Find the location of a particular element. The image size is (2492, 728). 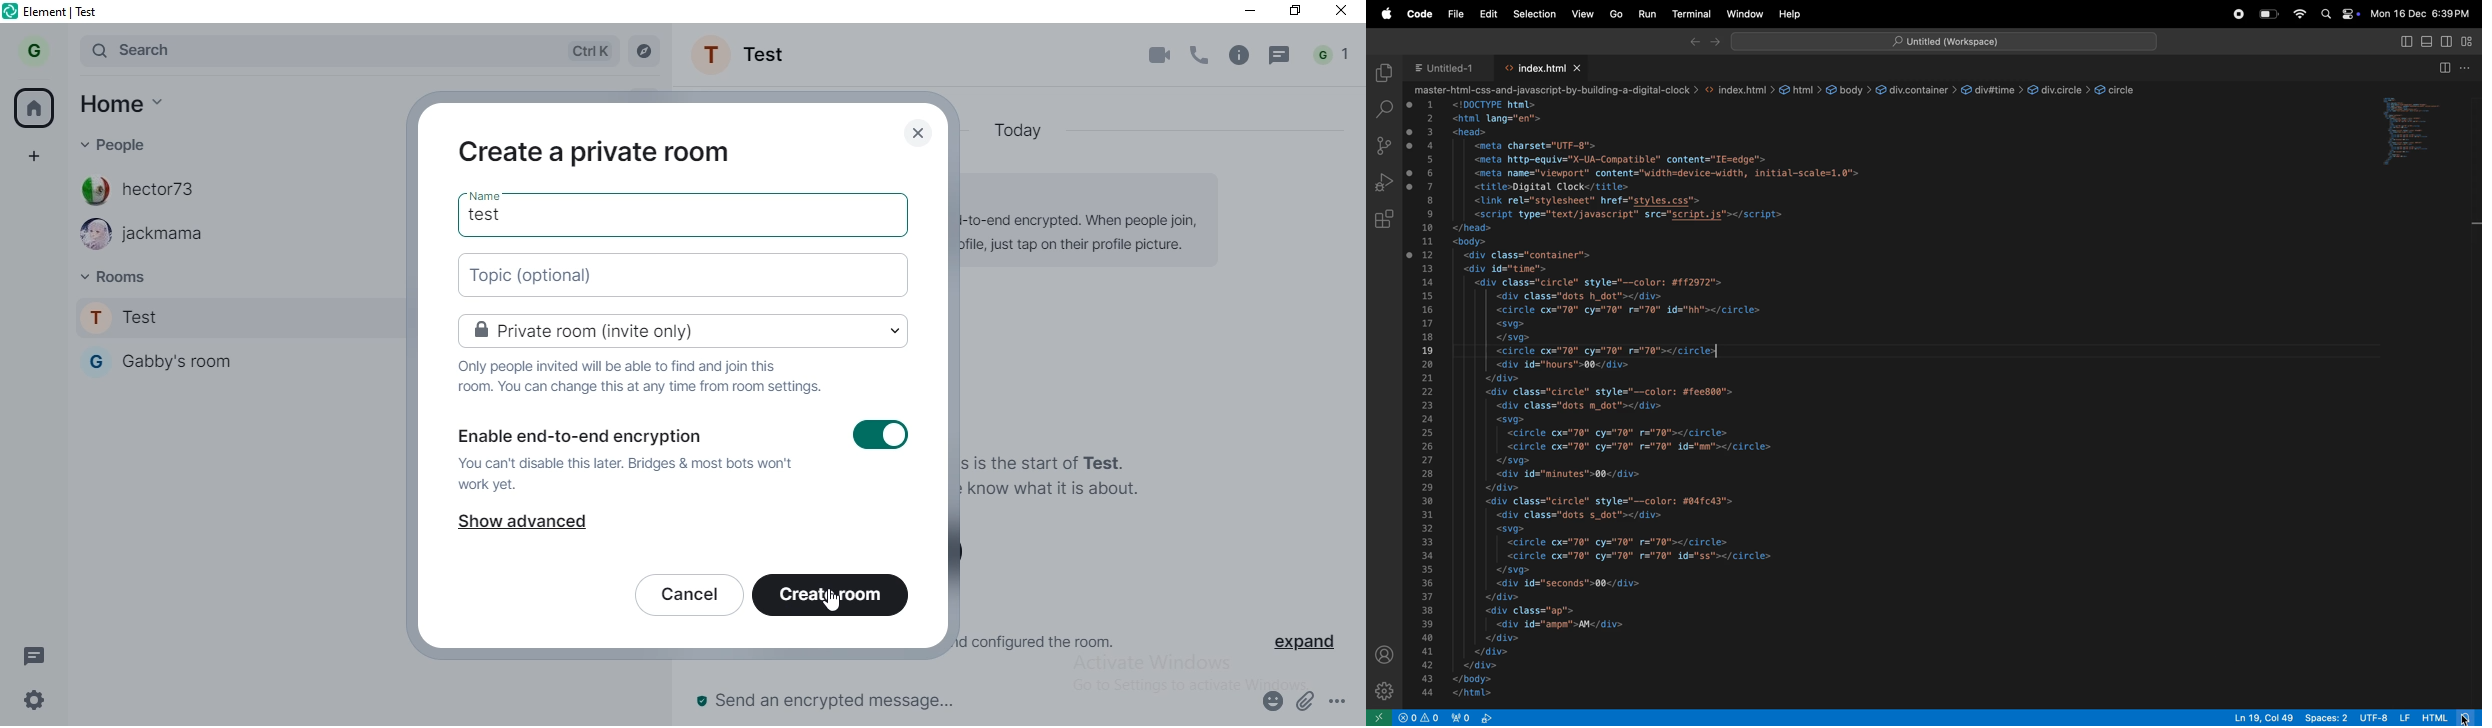

add space is located at coordinates (37, 164).